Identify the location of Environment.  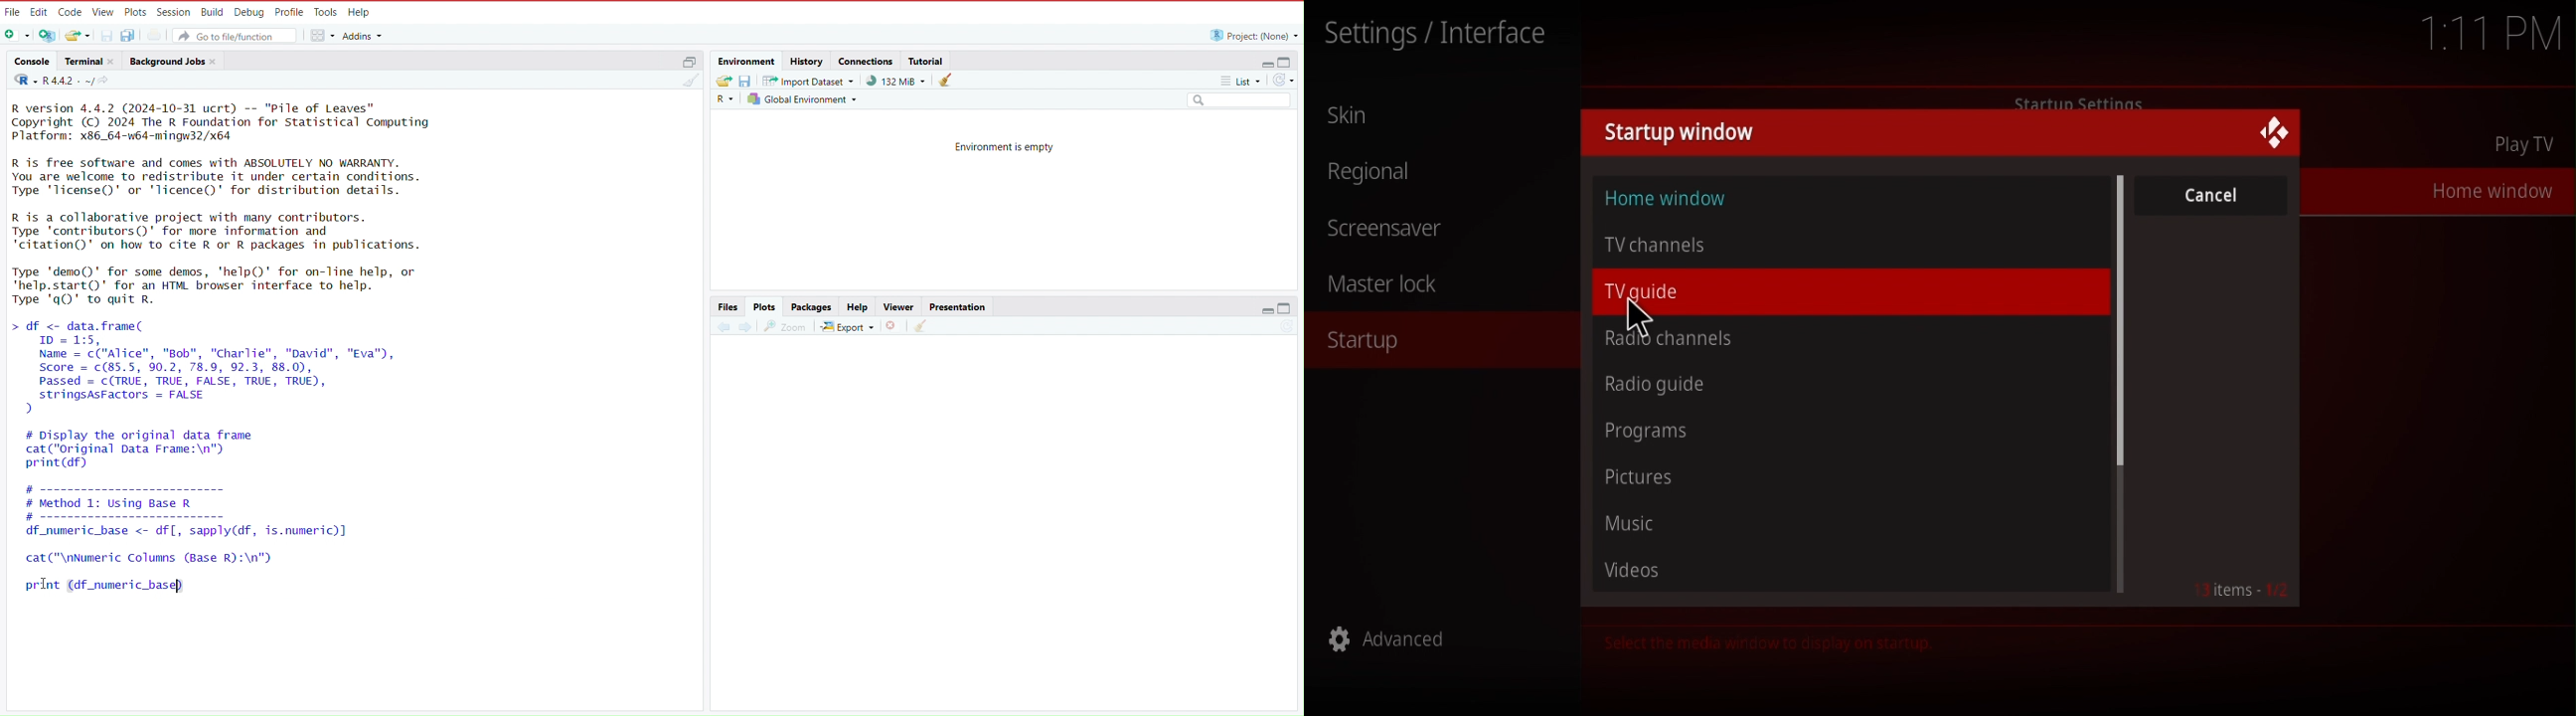
(748, 59).